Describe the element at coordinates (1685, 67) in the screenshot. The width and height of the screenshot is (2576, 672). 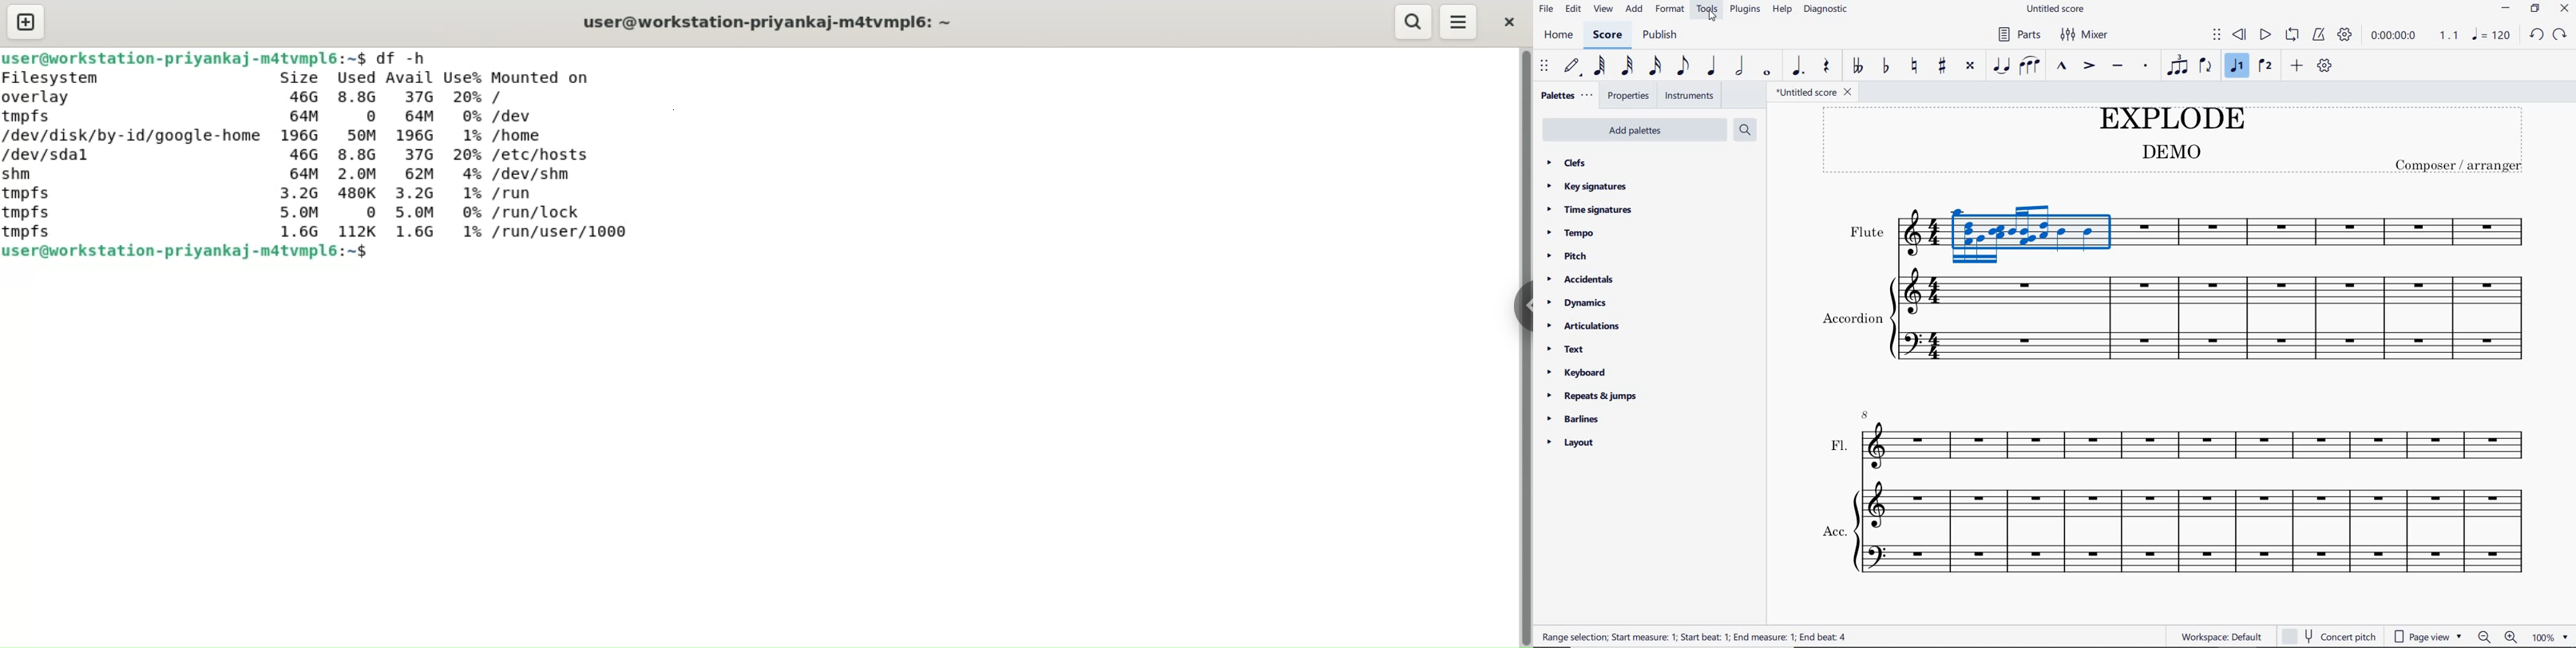
I see `eighth note` at that location.